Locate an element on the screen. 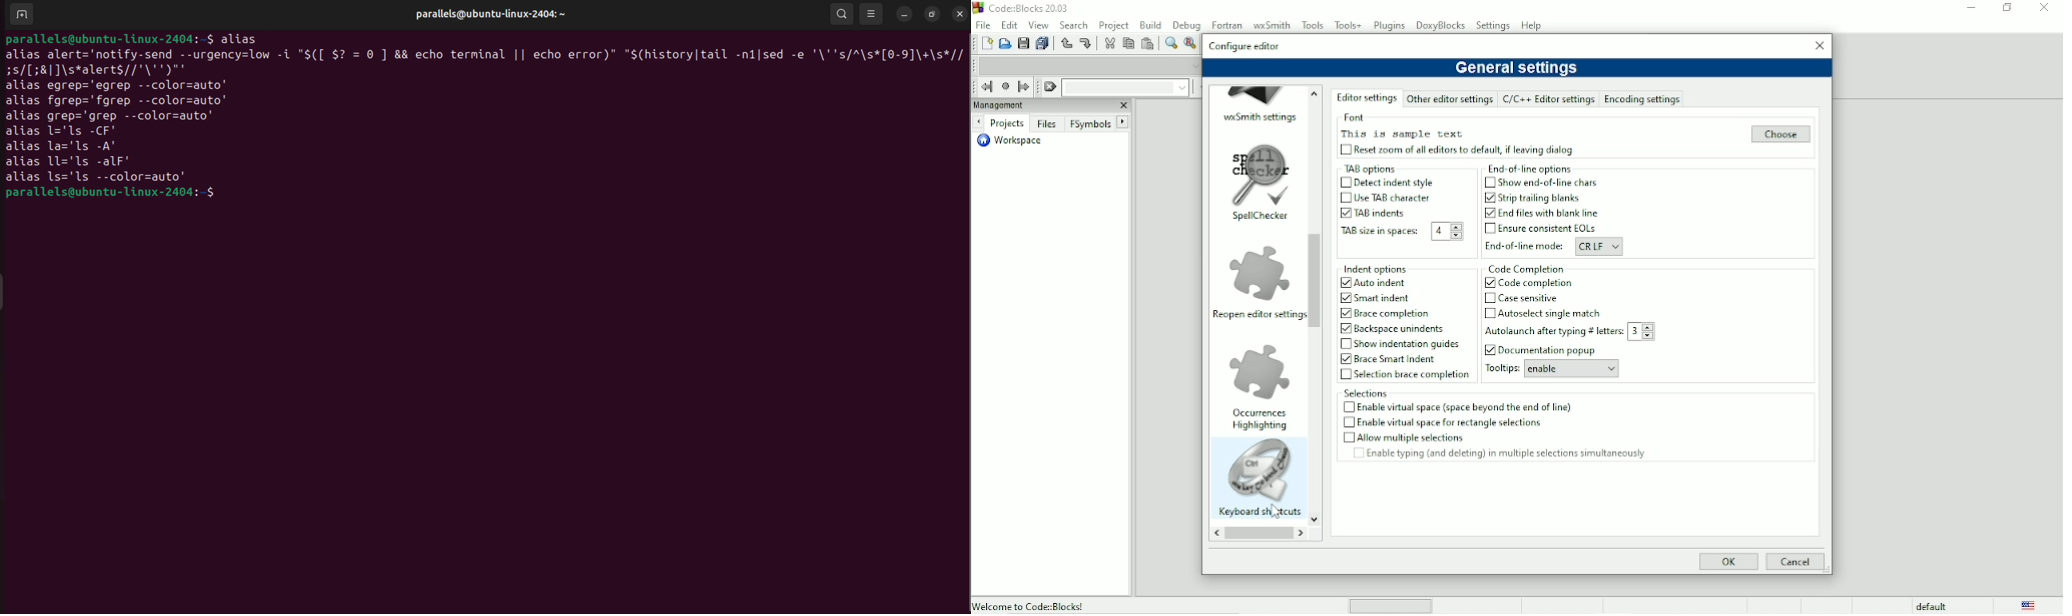 This screenshot has width=2072, height=616. Selection brace completion is located at coordinates (1413, 375).